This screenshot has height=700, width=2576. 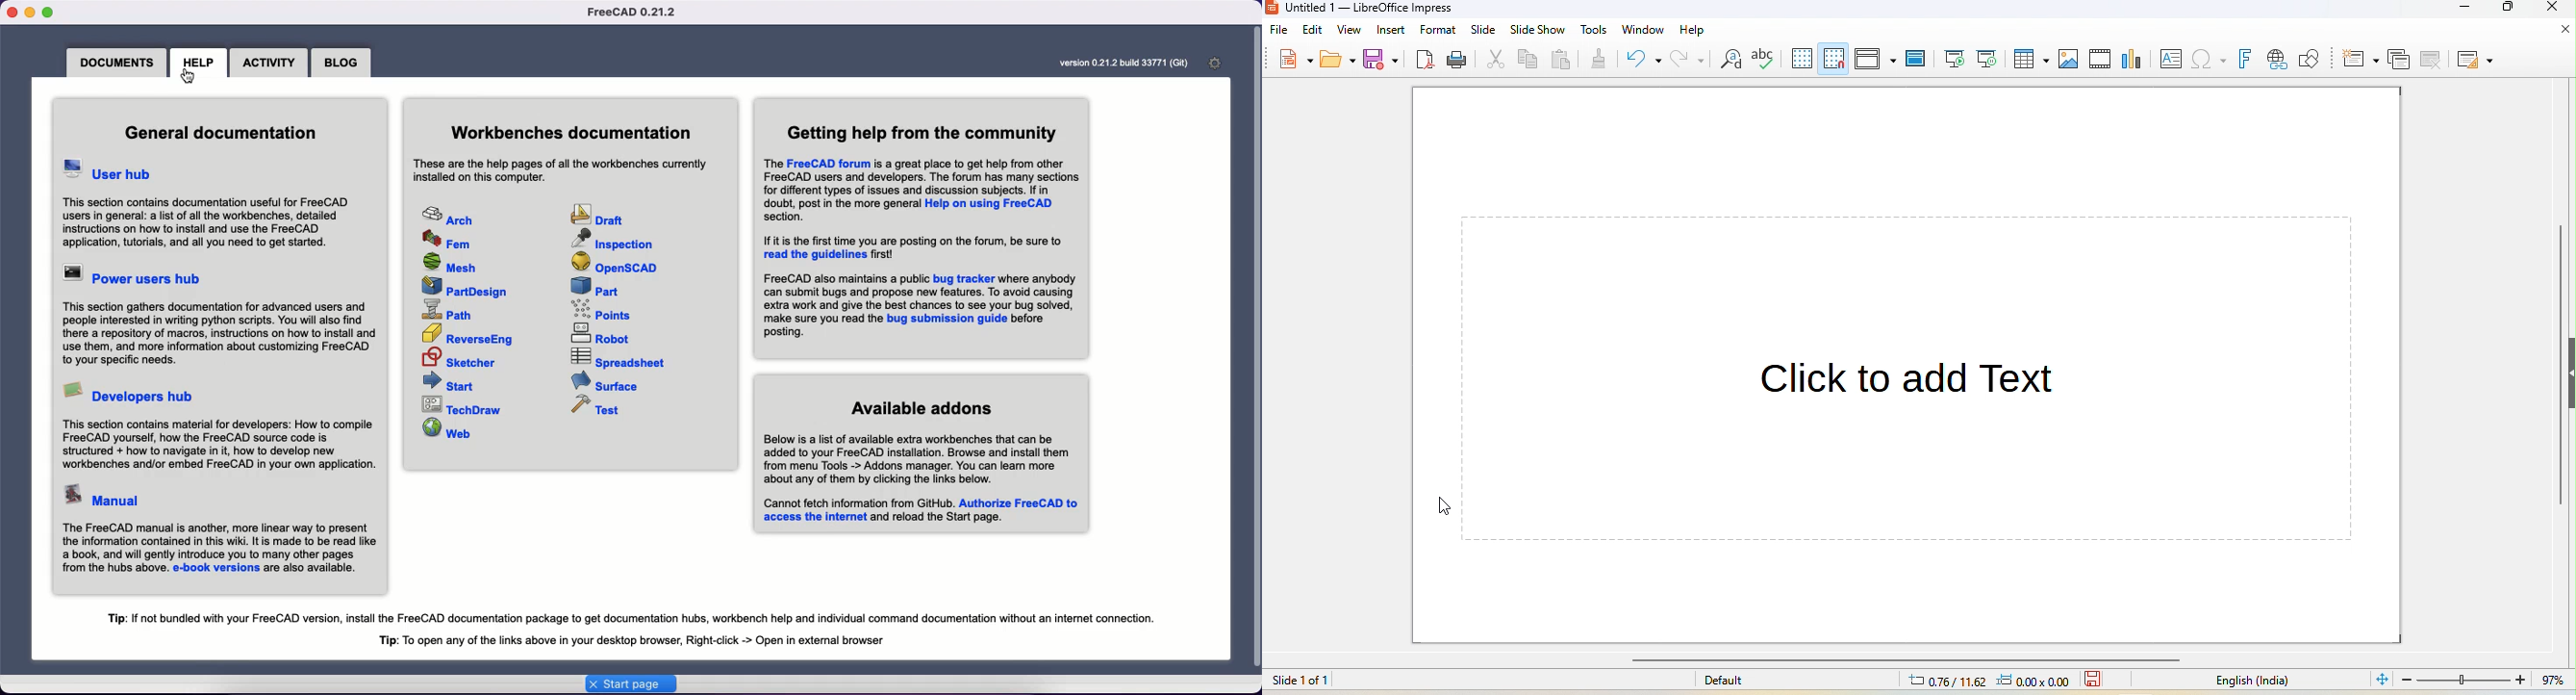 I want to click on Version, so click(x=1127, y=63).